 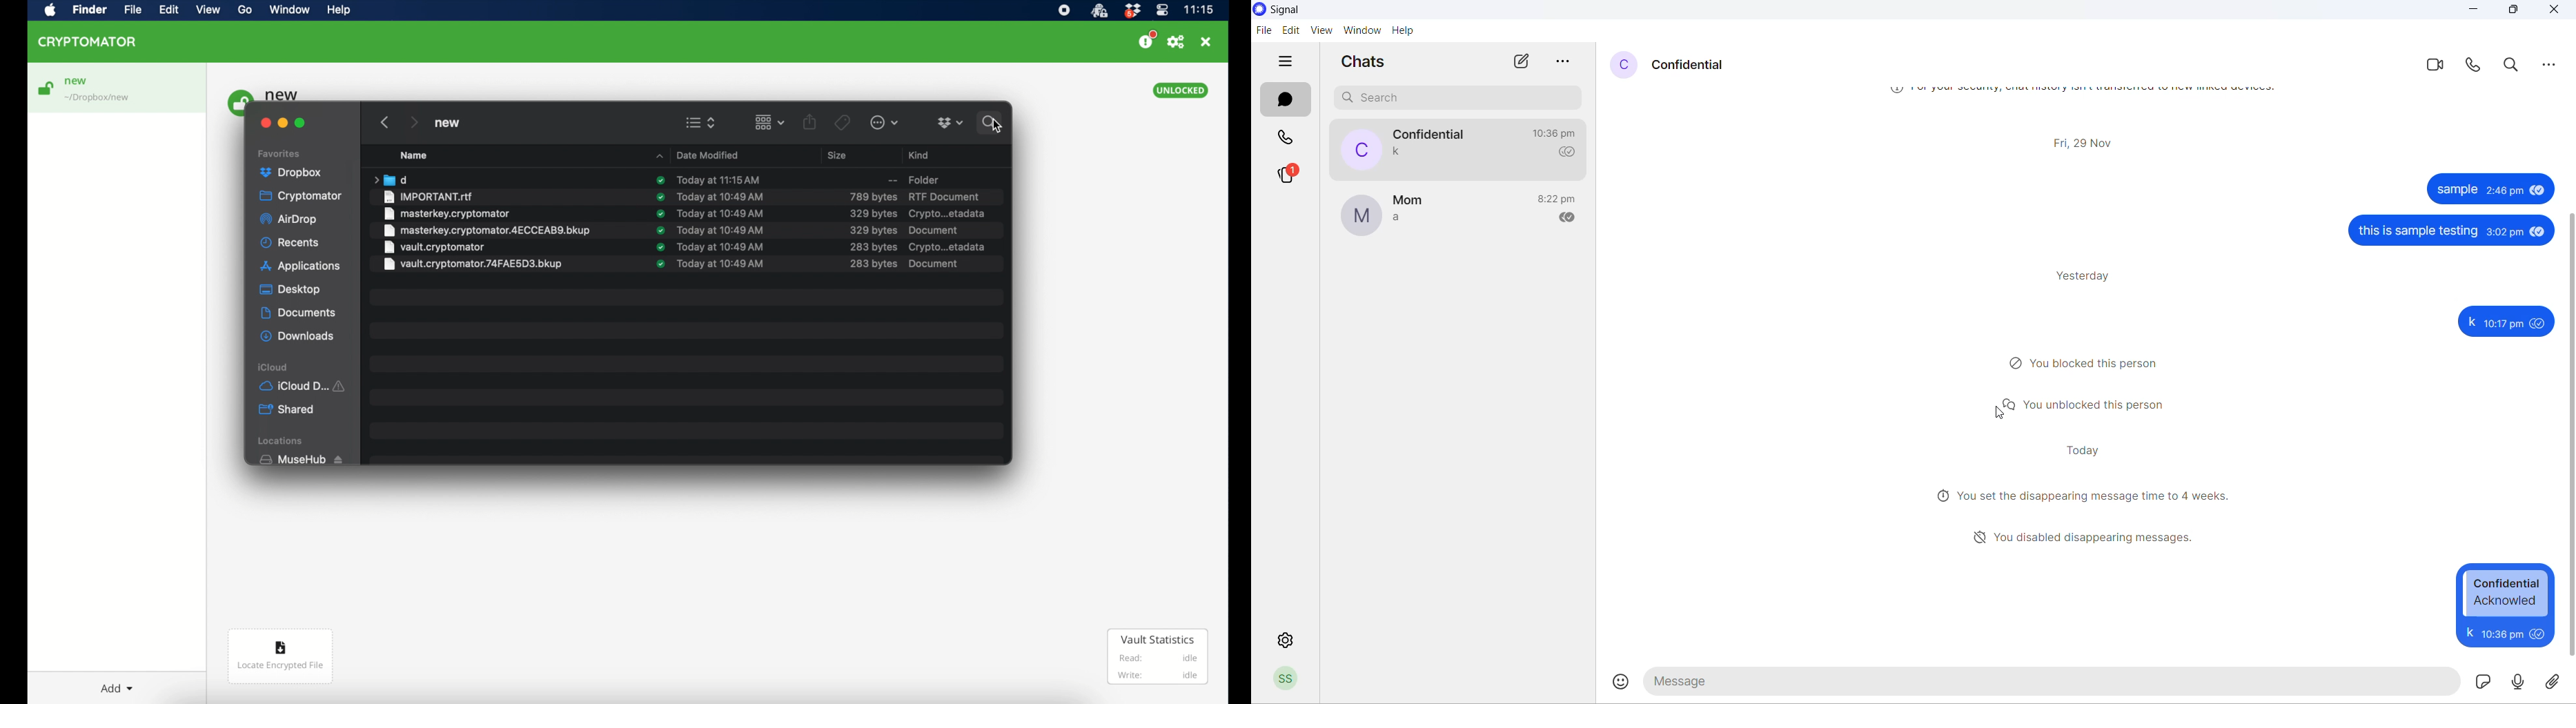 I want to click on contact name, so click(x=1415, y=201).